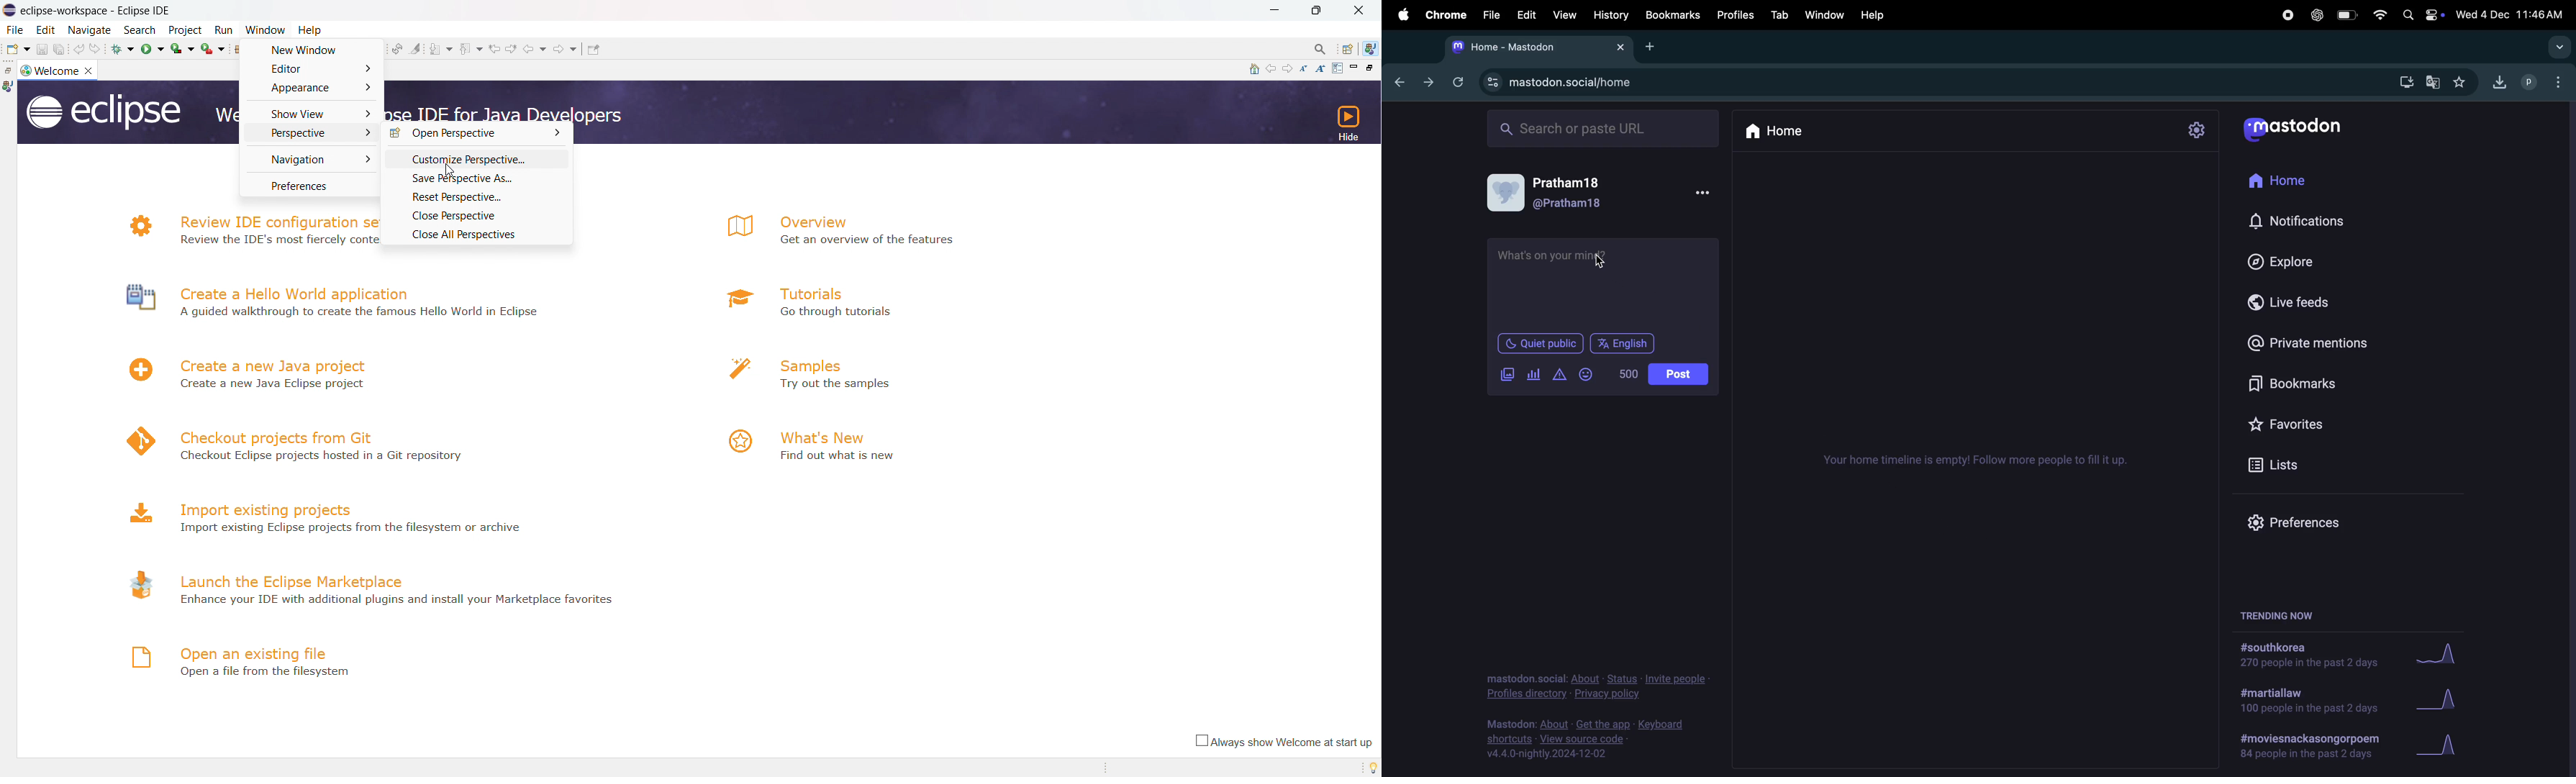  Describe the element at coordinates (309, 68) in the screenshot. I see `editor` at that location.